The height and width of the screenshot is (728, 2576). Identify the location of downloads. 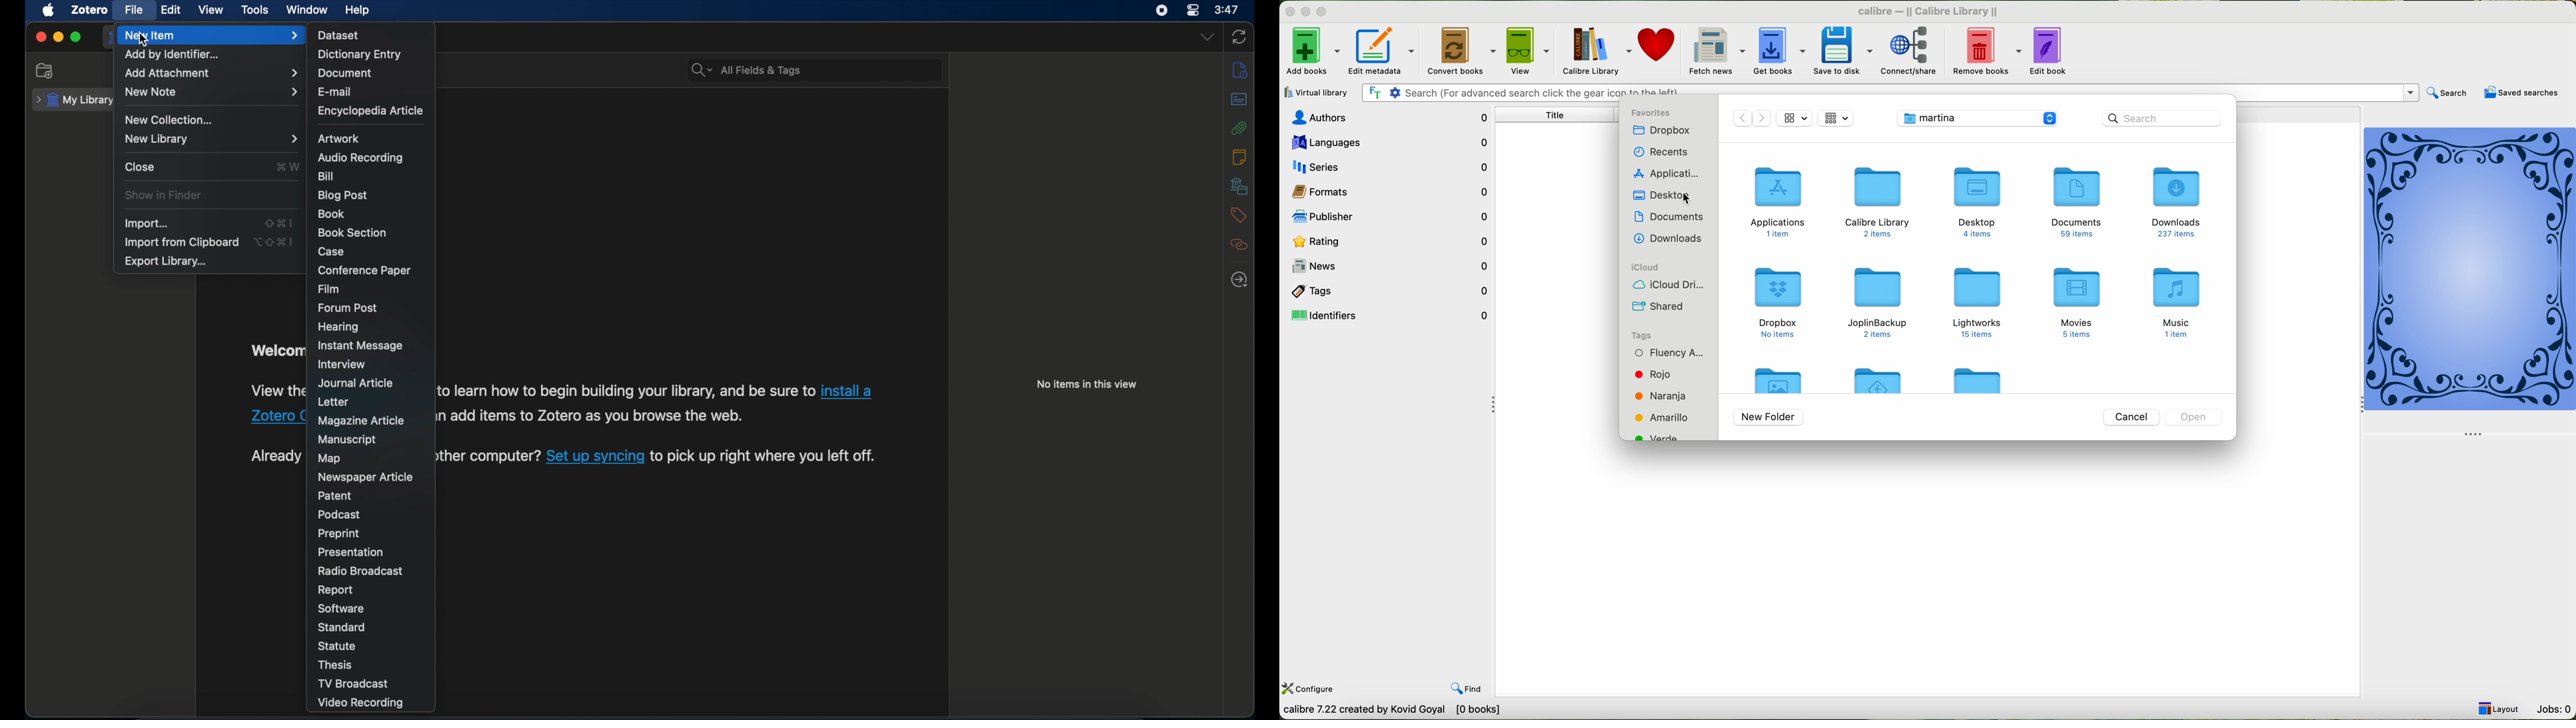
(1668, 238).